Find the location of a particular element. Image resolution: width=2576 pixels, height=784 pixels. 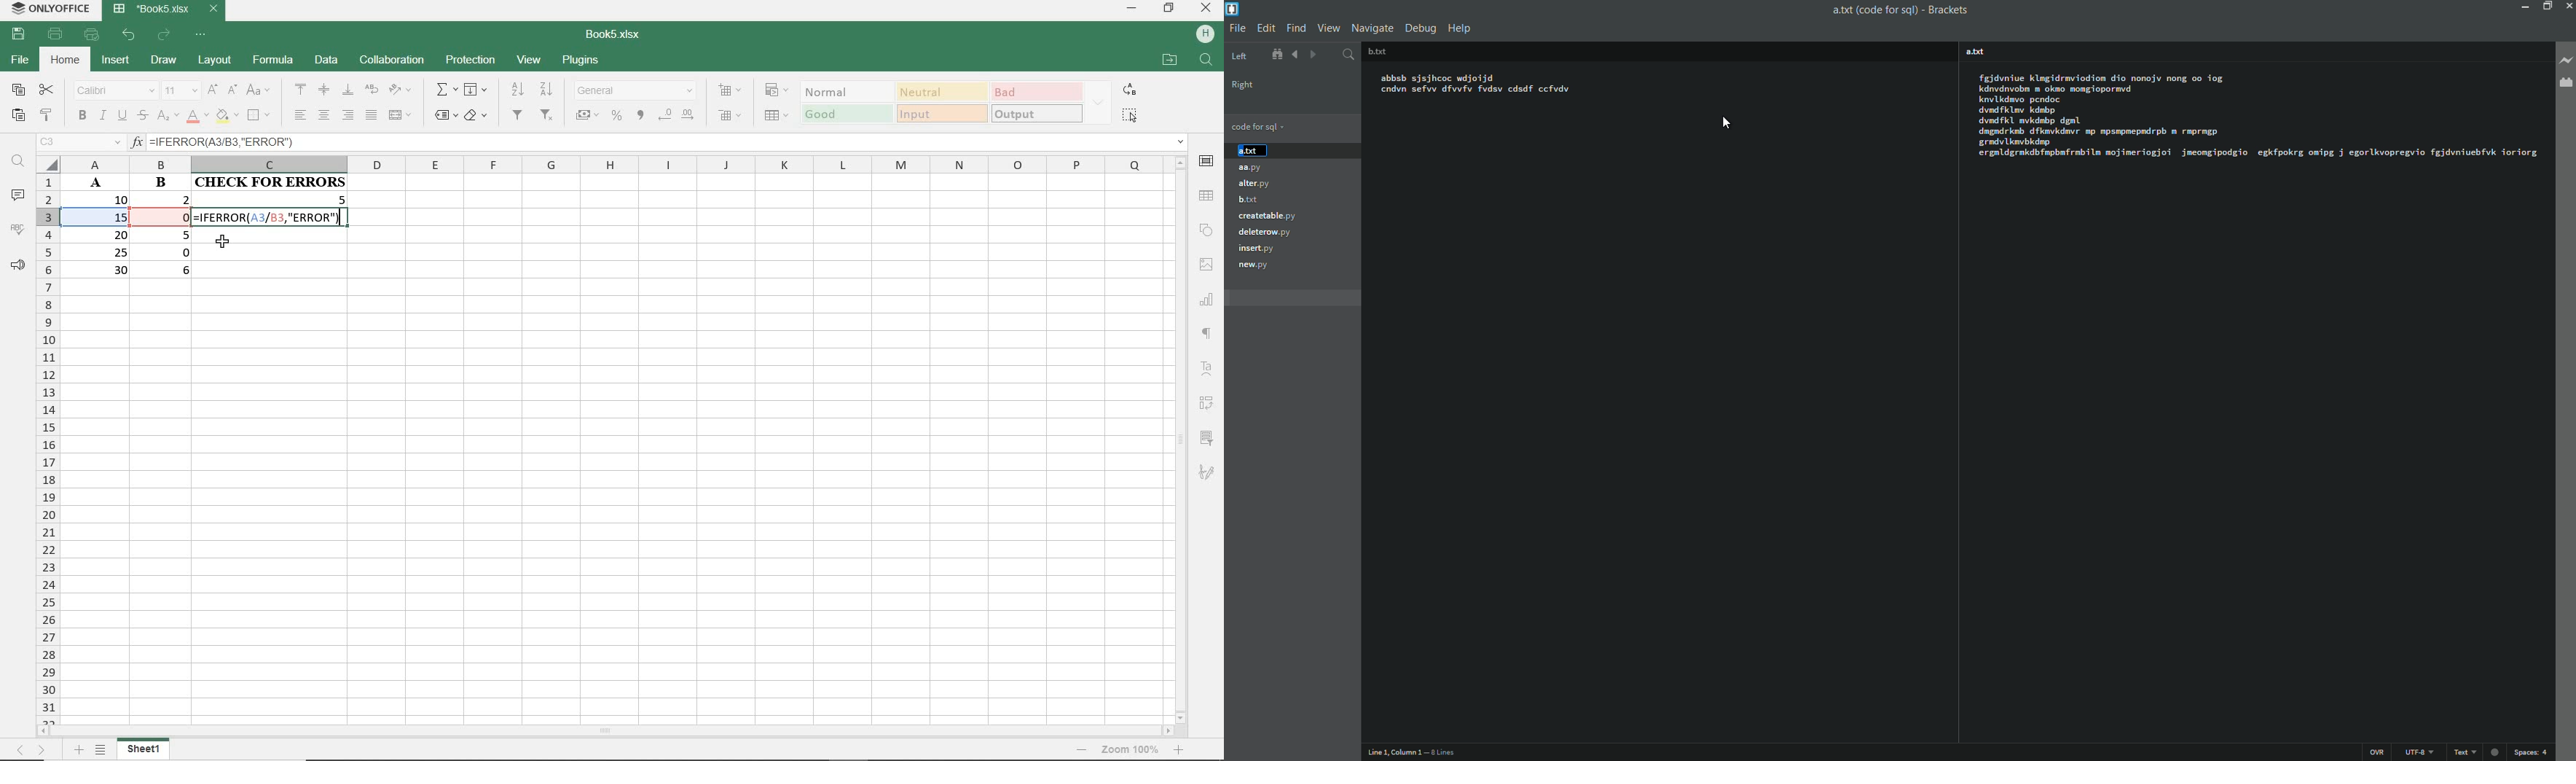

 is located at coordinates (1208, 194).